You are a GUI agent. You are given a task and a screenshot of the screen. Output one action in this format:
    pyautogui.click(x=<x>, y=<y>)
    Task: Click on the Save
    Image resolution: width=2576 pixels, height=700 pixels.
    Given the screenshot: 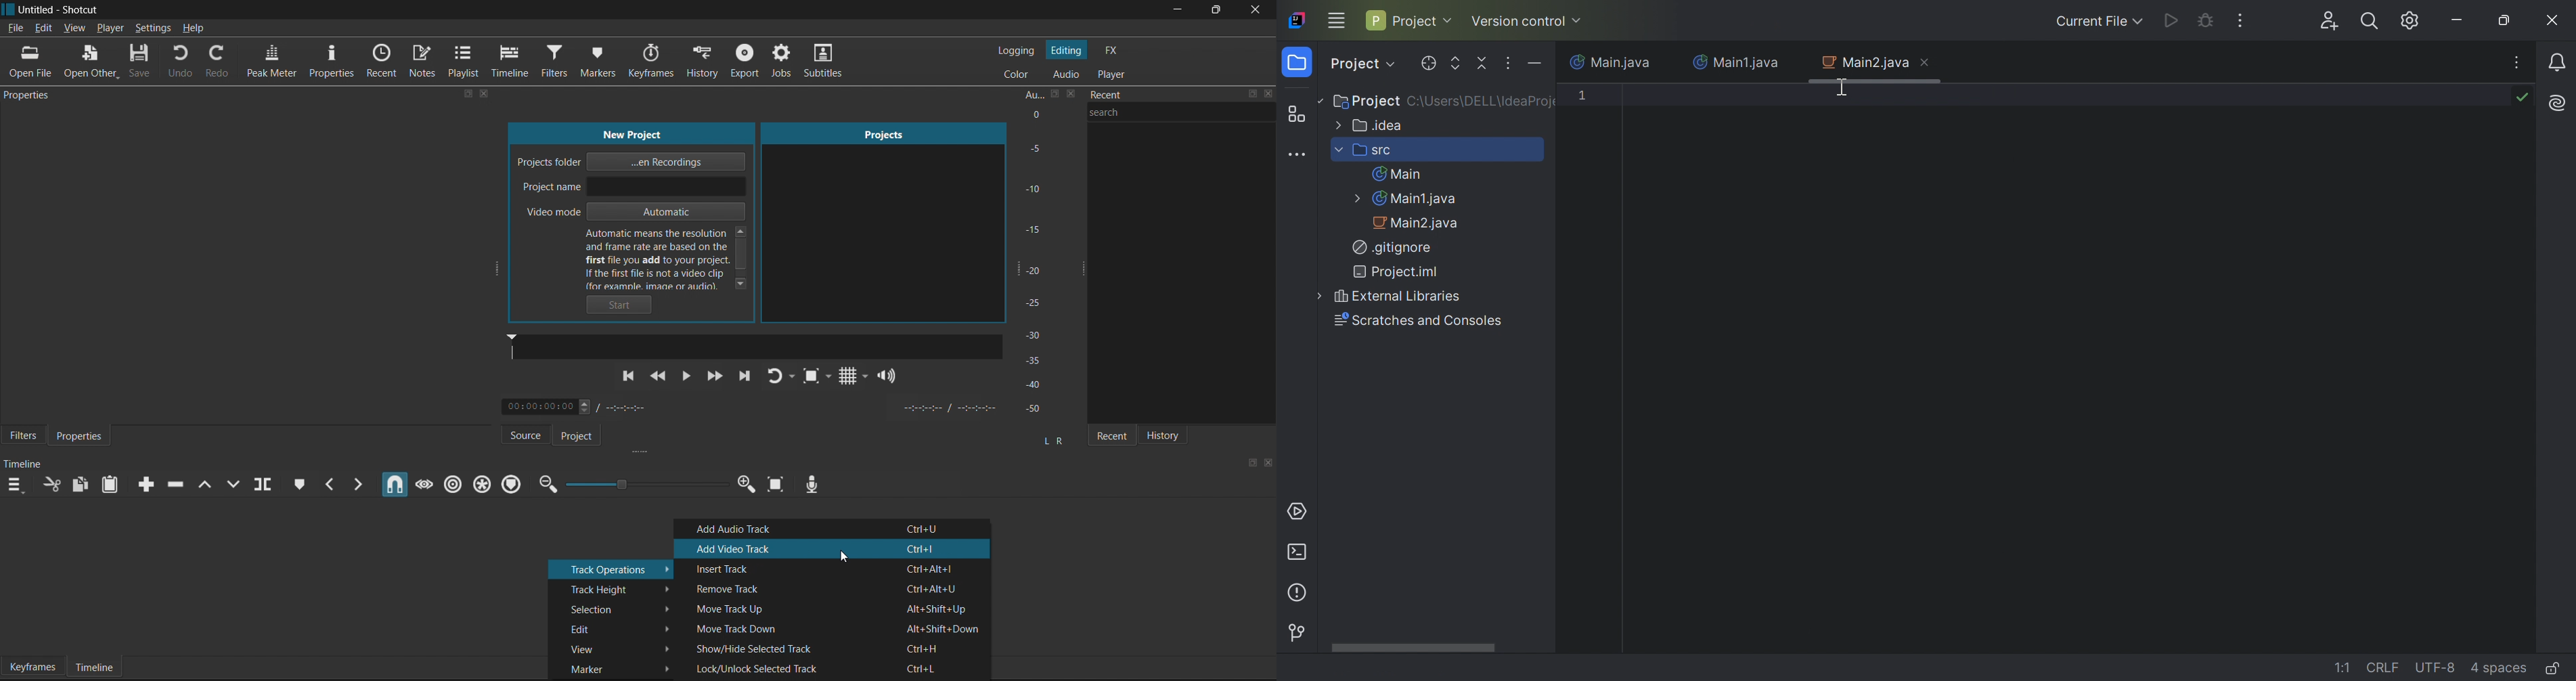 What is the action you would take?
    pyautogui.click(x=141, y=63)
    